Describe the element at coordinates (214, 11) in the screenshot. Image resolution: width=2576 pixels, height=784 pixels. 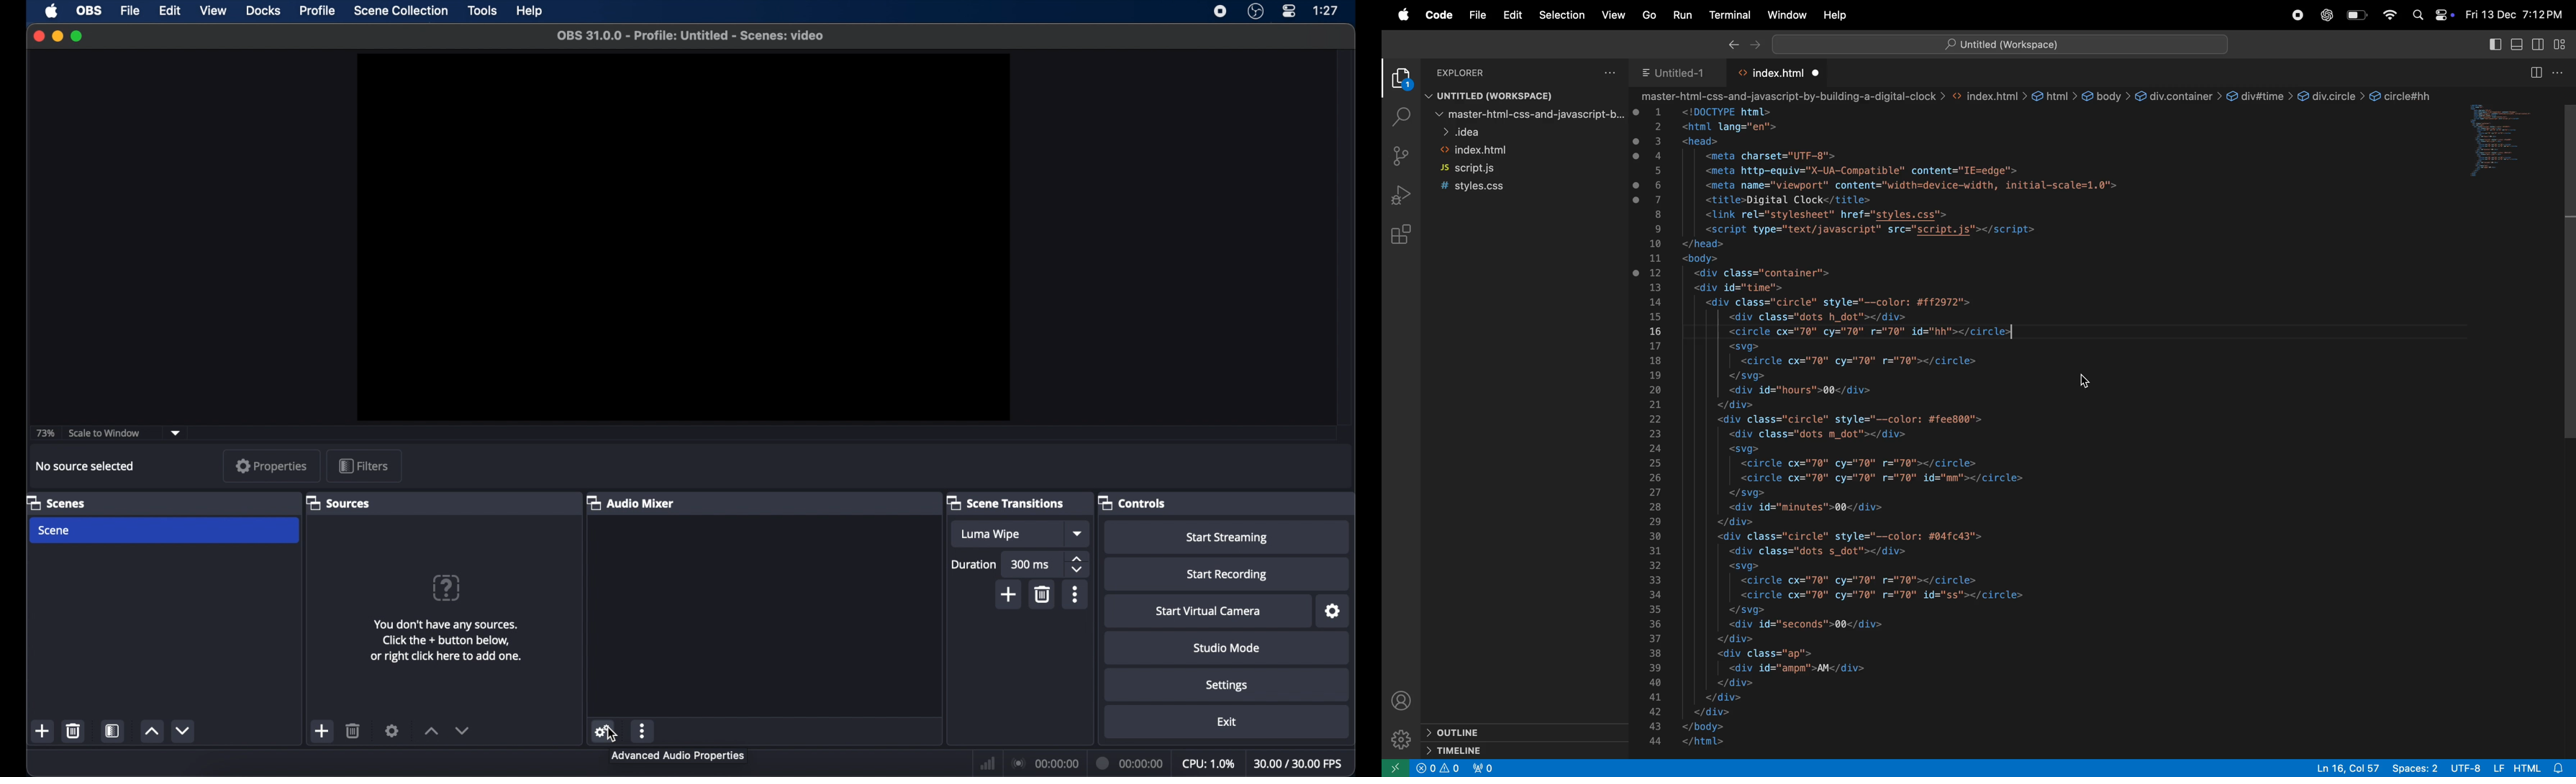
I see `view` at that location.